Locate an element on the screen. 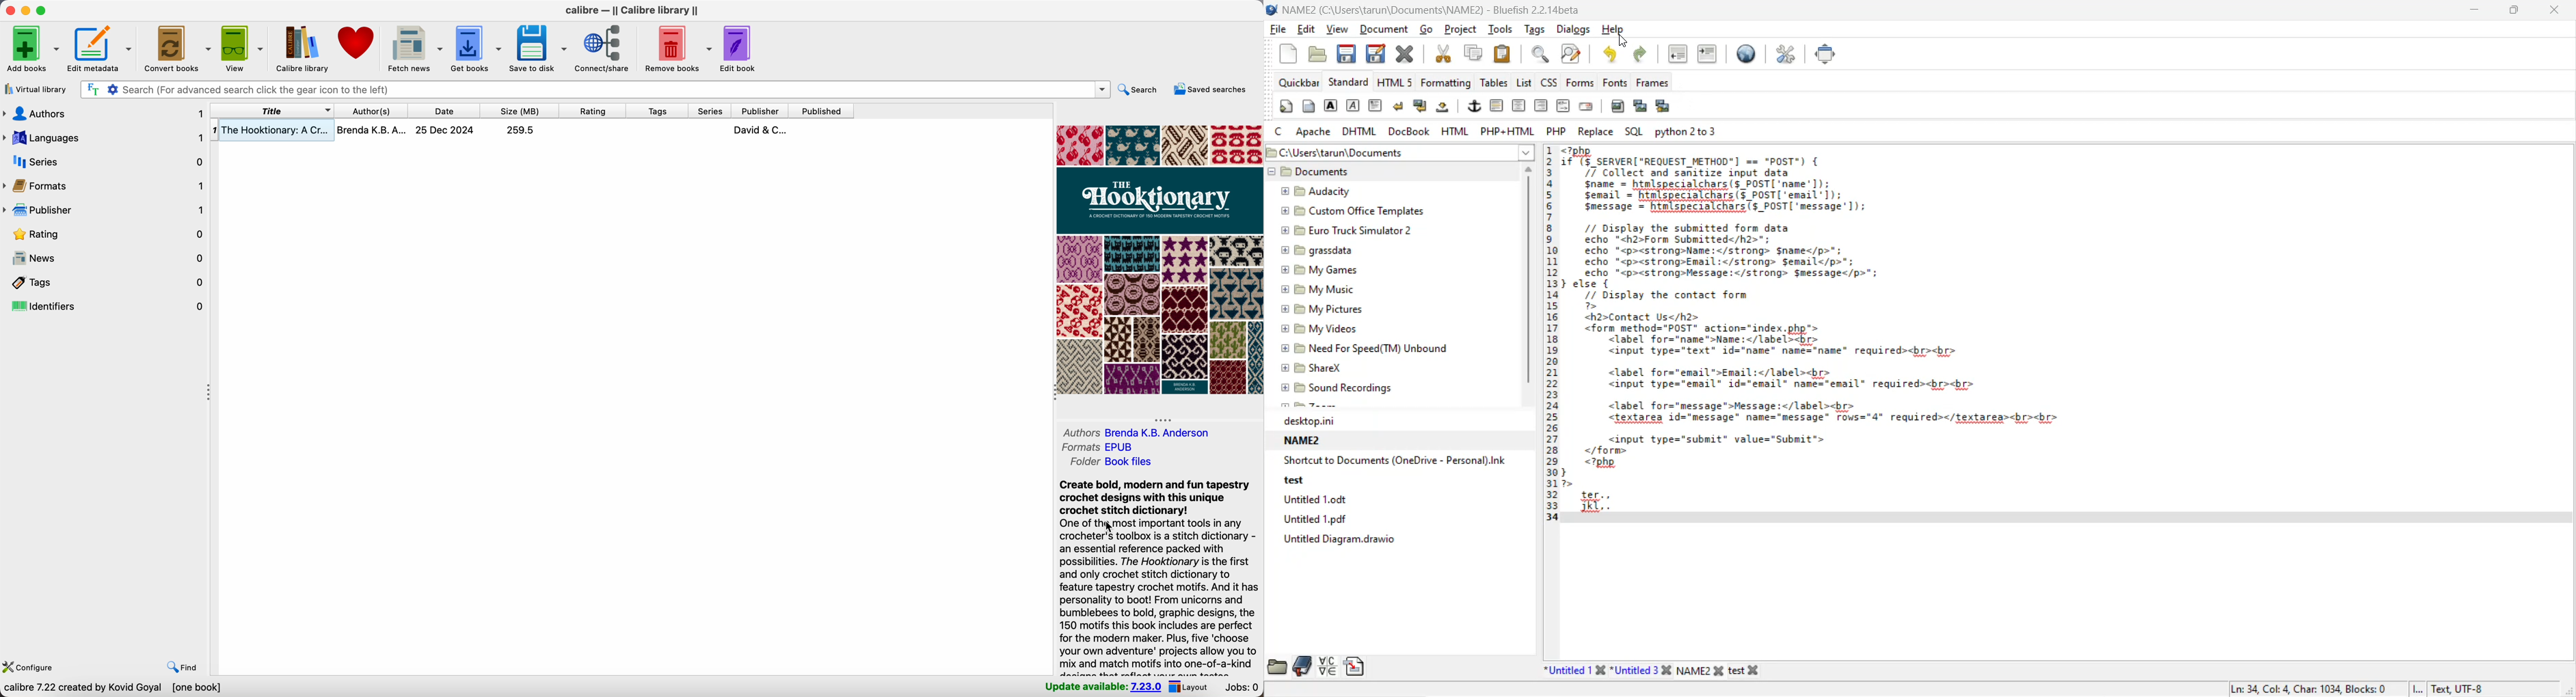  paste is located at coordinates (1504, 53).